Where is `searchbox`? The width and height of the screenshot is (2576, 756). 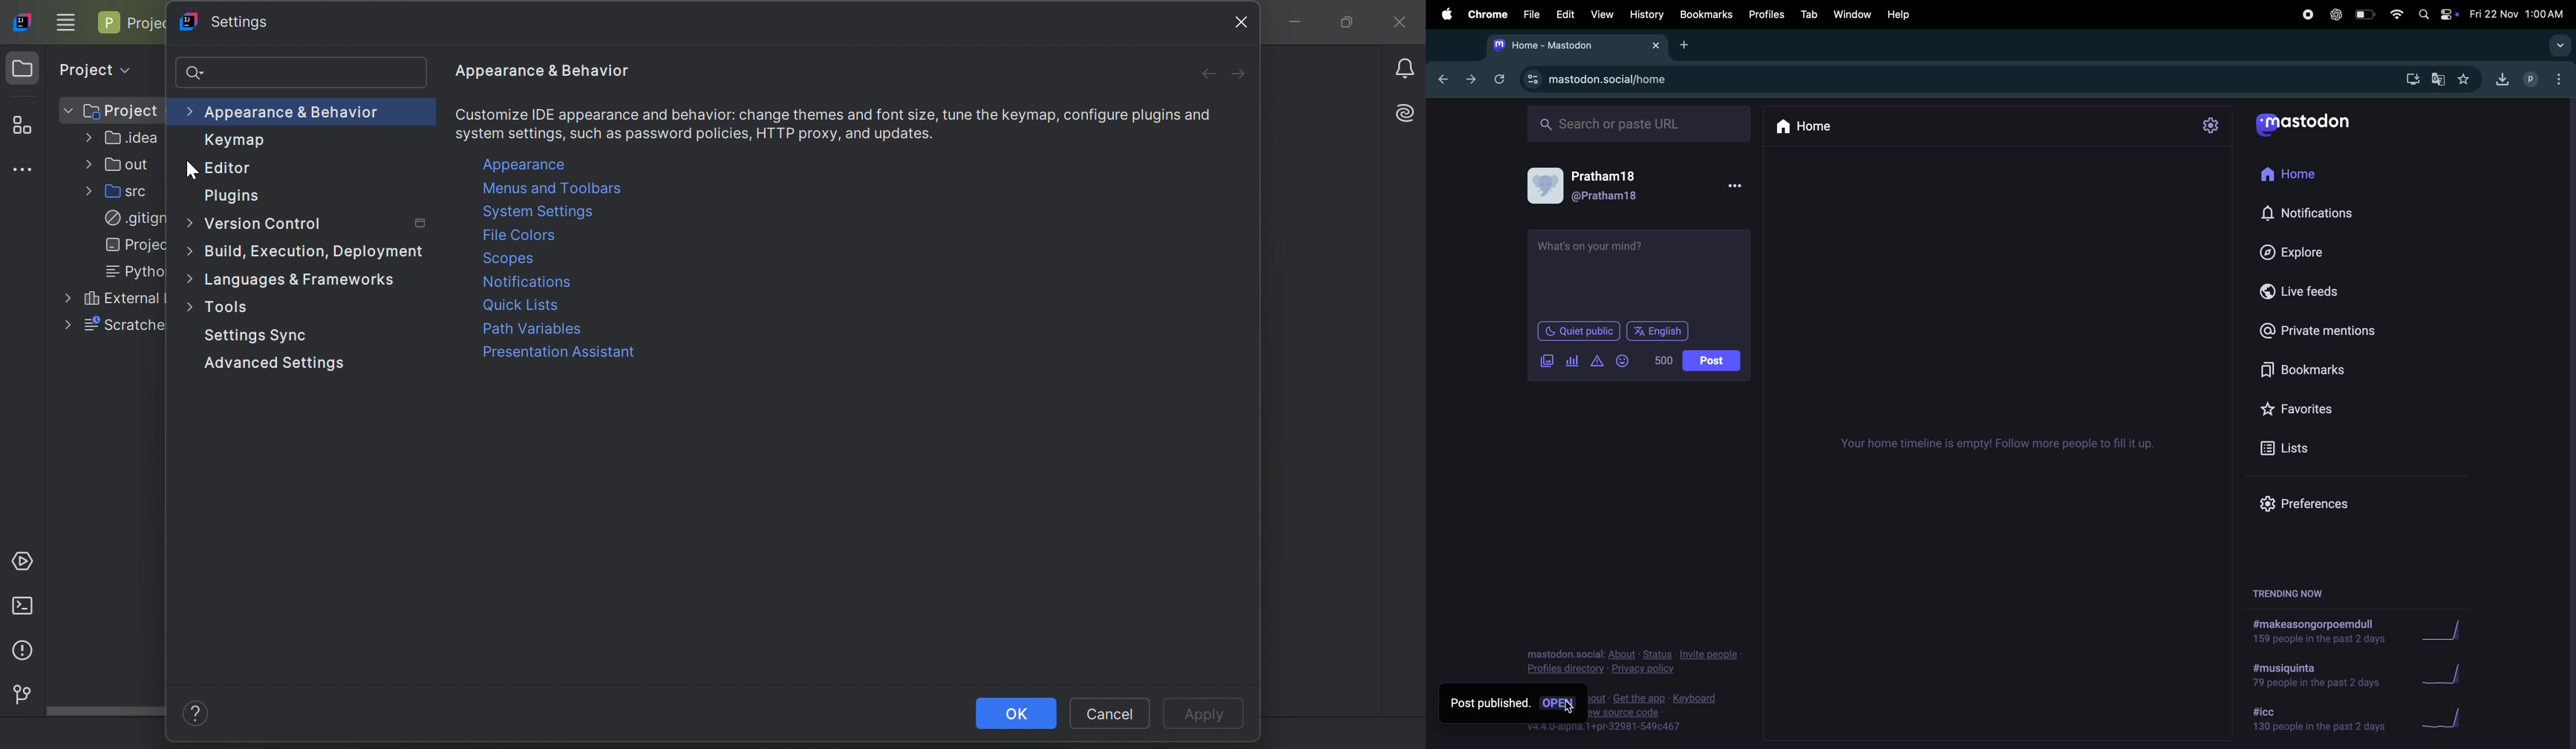 searchbox is located at coordinates (1646, 125).